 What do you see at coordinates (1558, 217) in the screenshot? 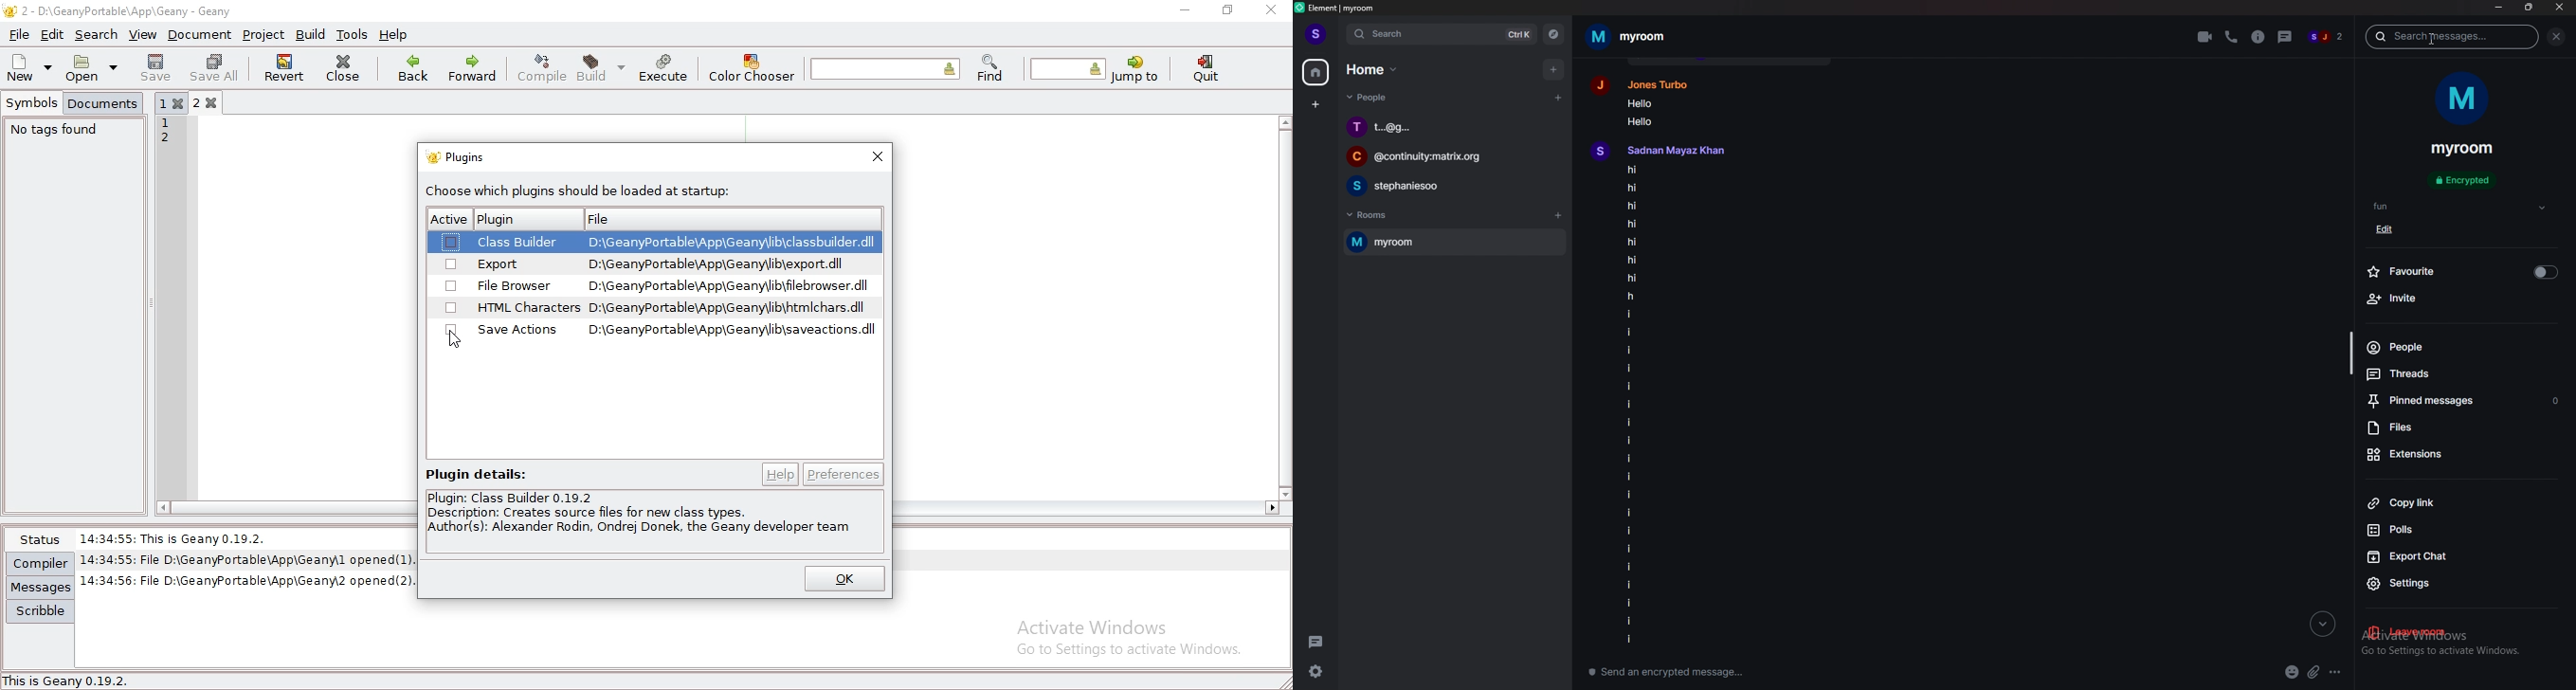
I see `add rooms` at bounding box center [1558, 217].